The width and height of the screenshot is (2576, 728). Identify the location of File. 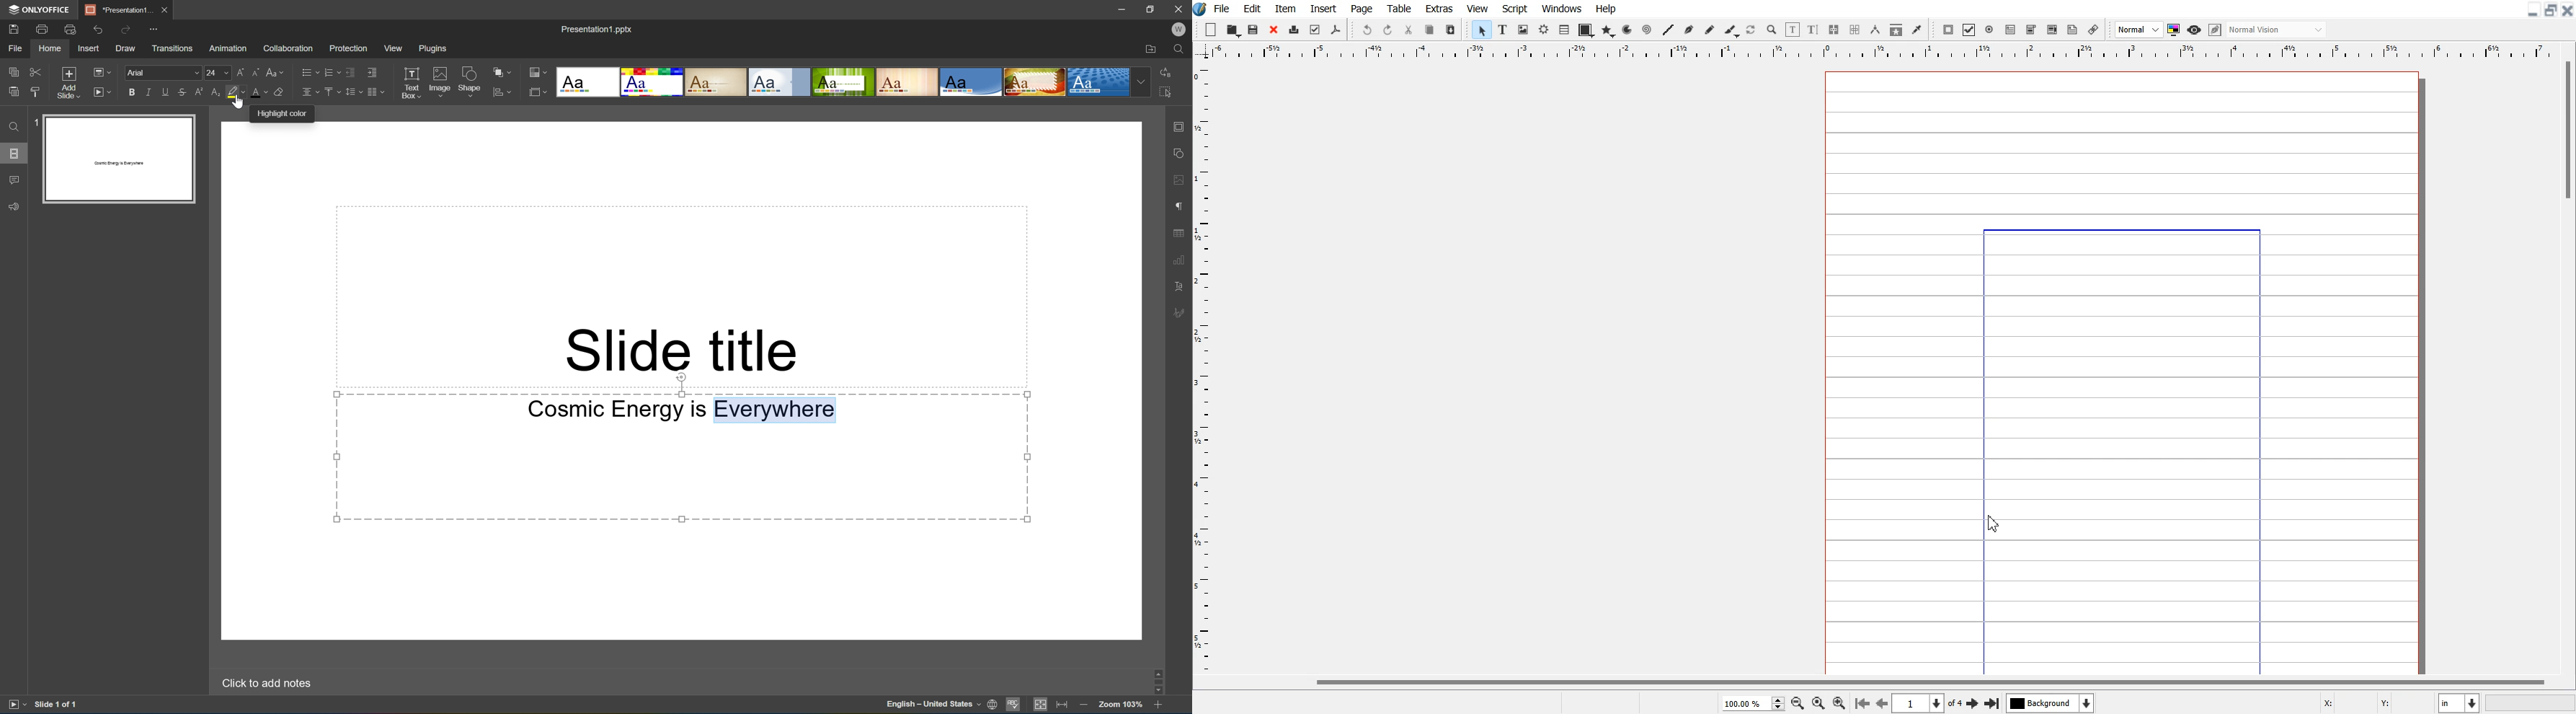
(15, 48).